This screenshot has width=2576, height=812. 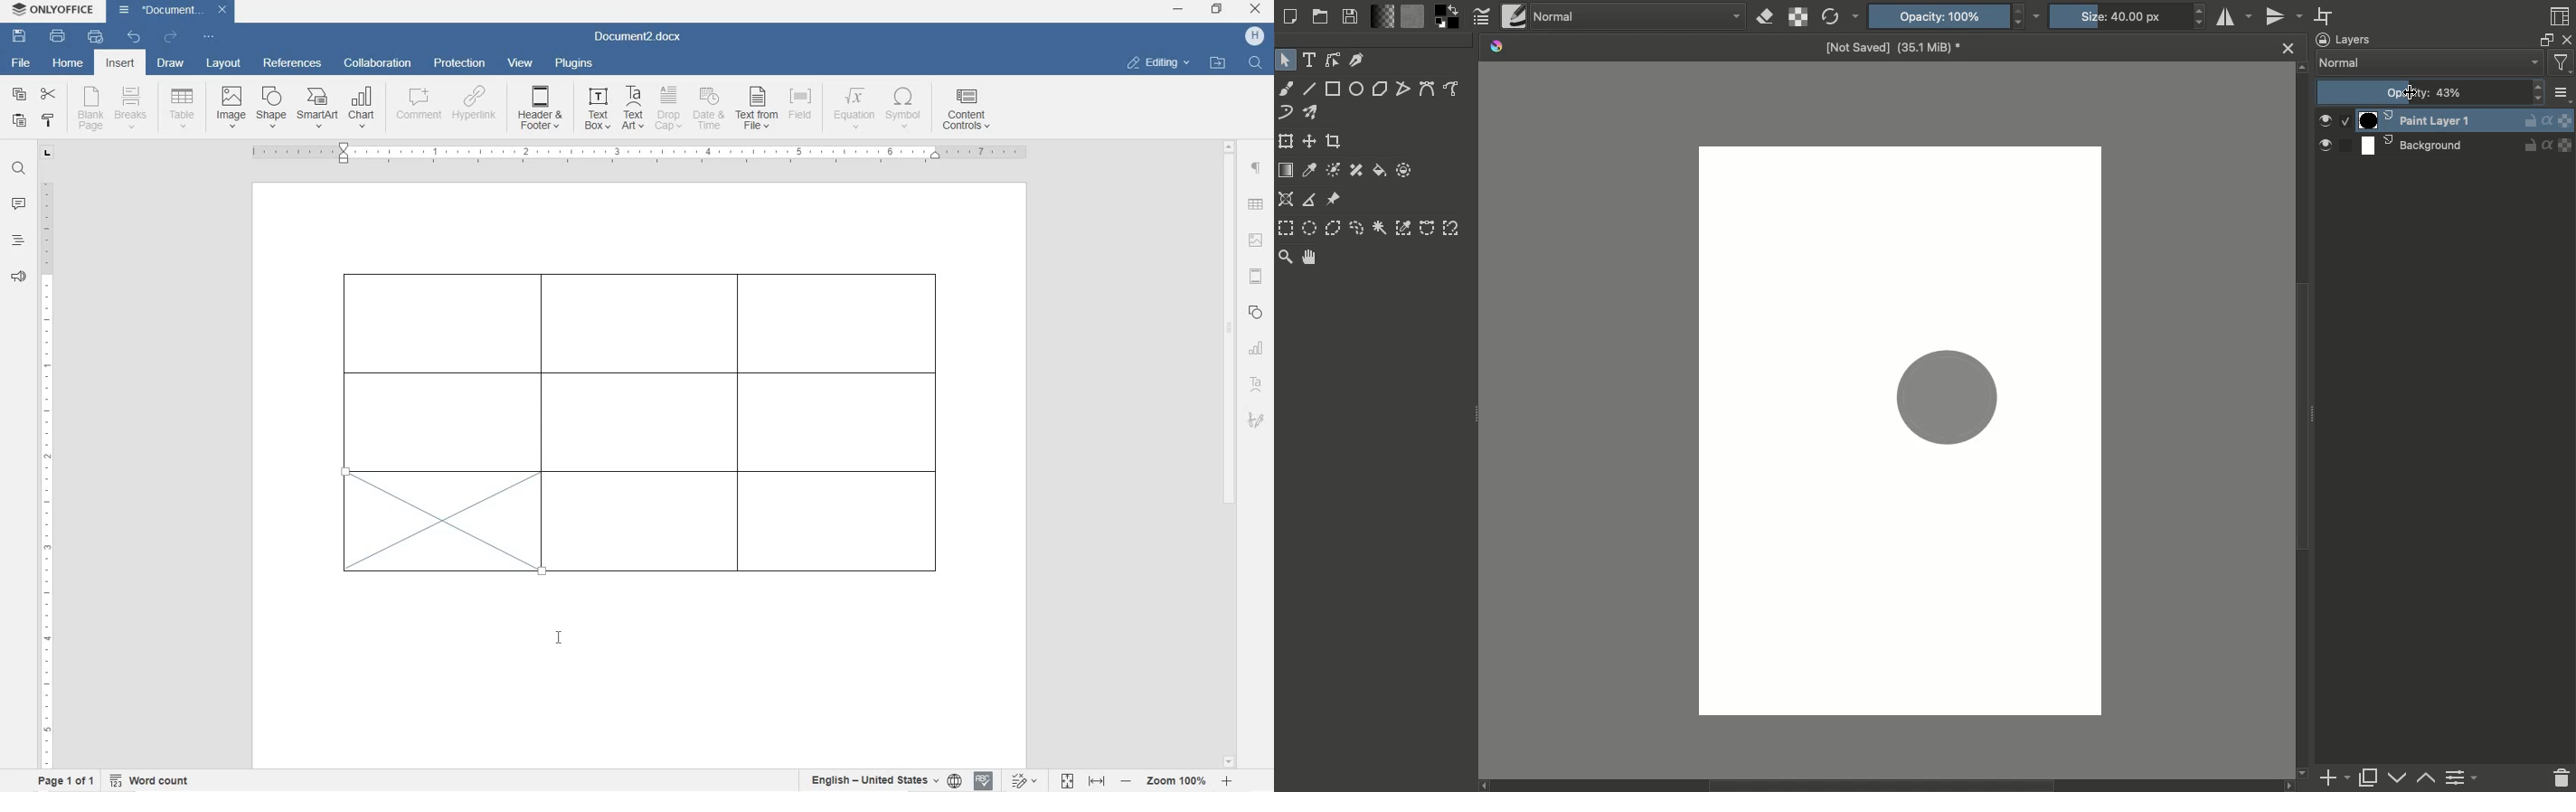 What do you see at coordinates (271, 110) in the screenshot?
I see `INSERT SHAPE` at bounding box center [271, 110].